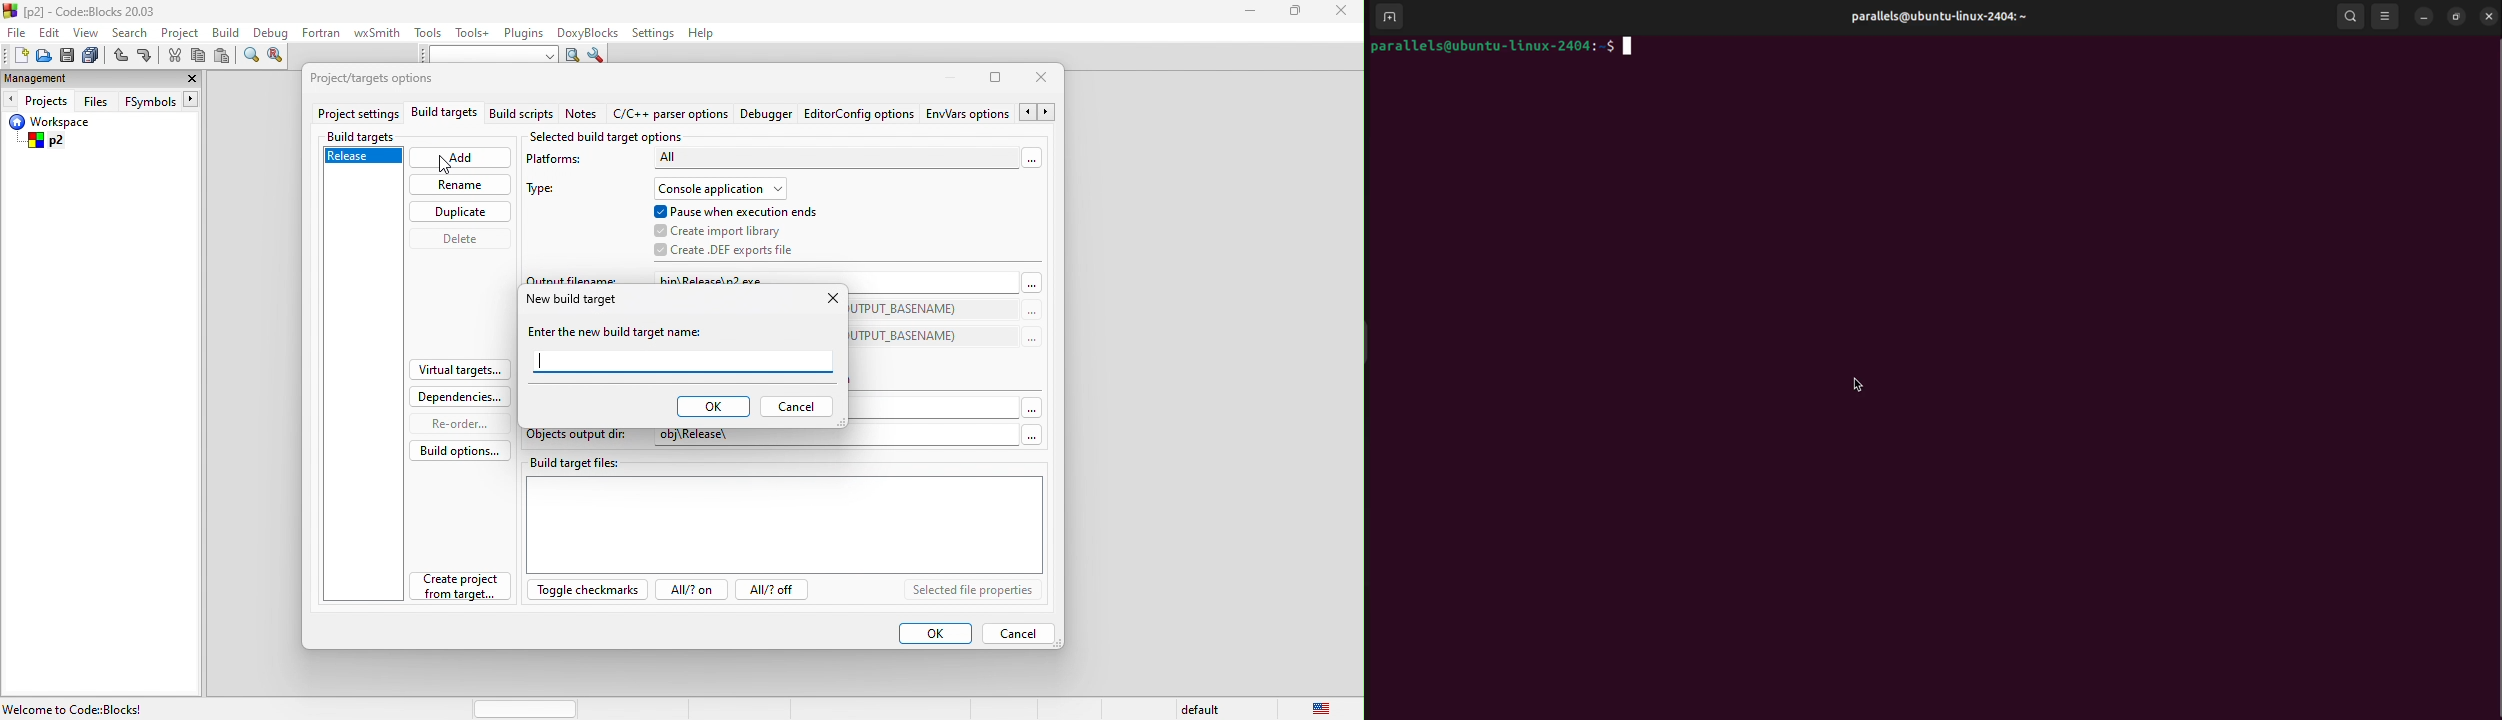 The height and width of the screenshot is (728, 2520). I want to click on all? off, so click(775, 591).